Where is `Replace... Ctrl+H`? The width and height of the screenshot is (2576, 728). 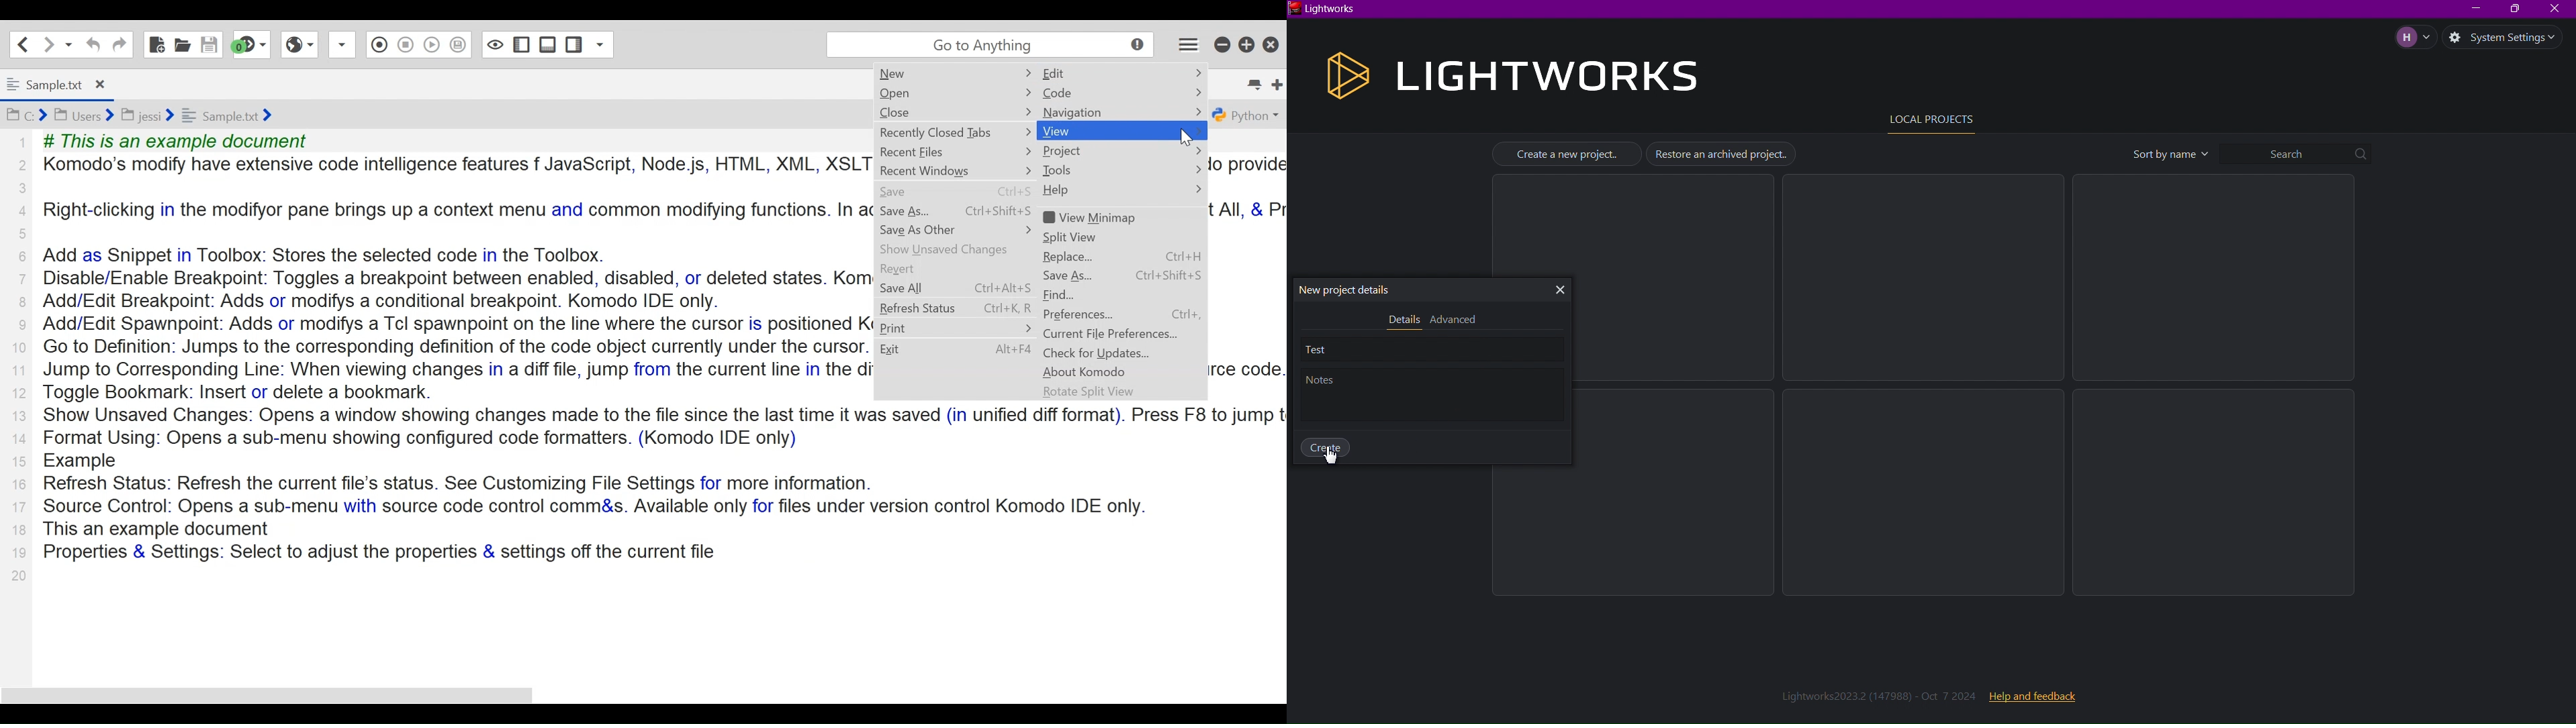 Replace... Ctrl+H is located at coordinates (1122, 257).